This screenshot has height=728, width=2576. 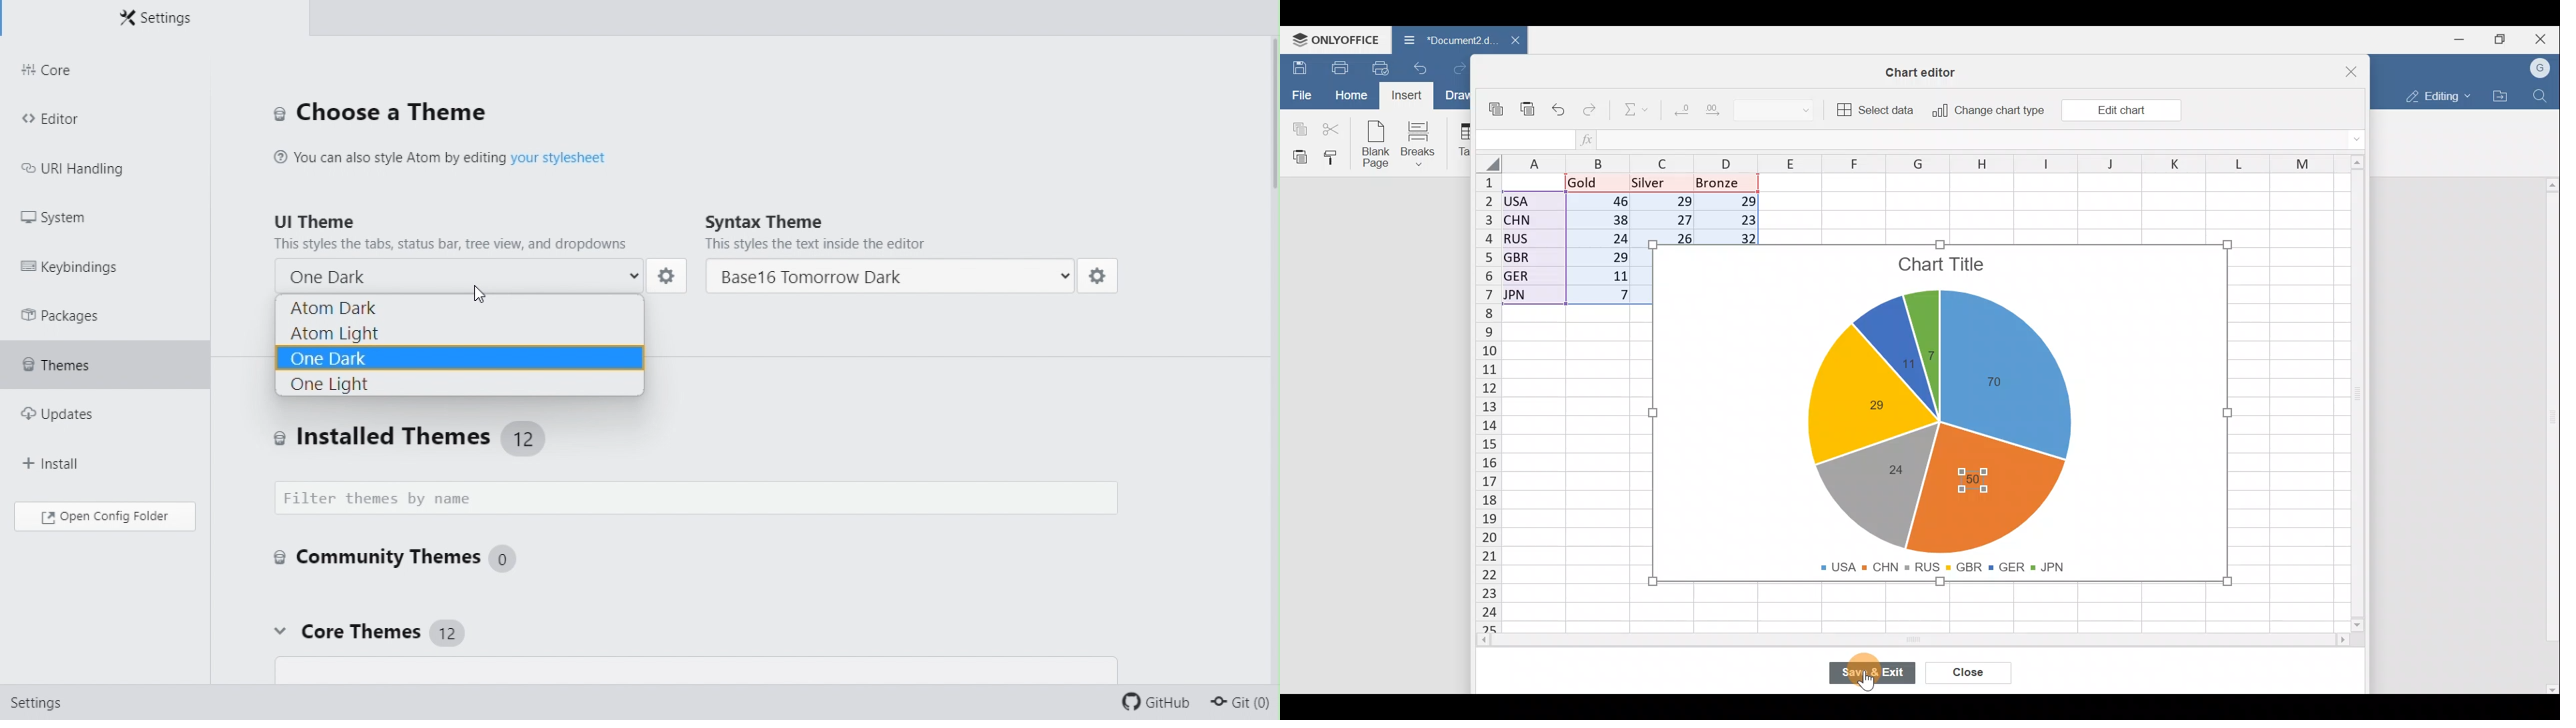 I want to click on URL handling, so click(x=87, y=164).